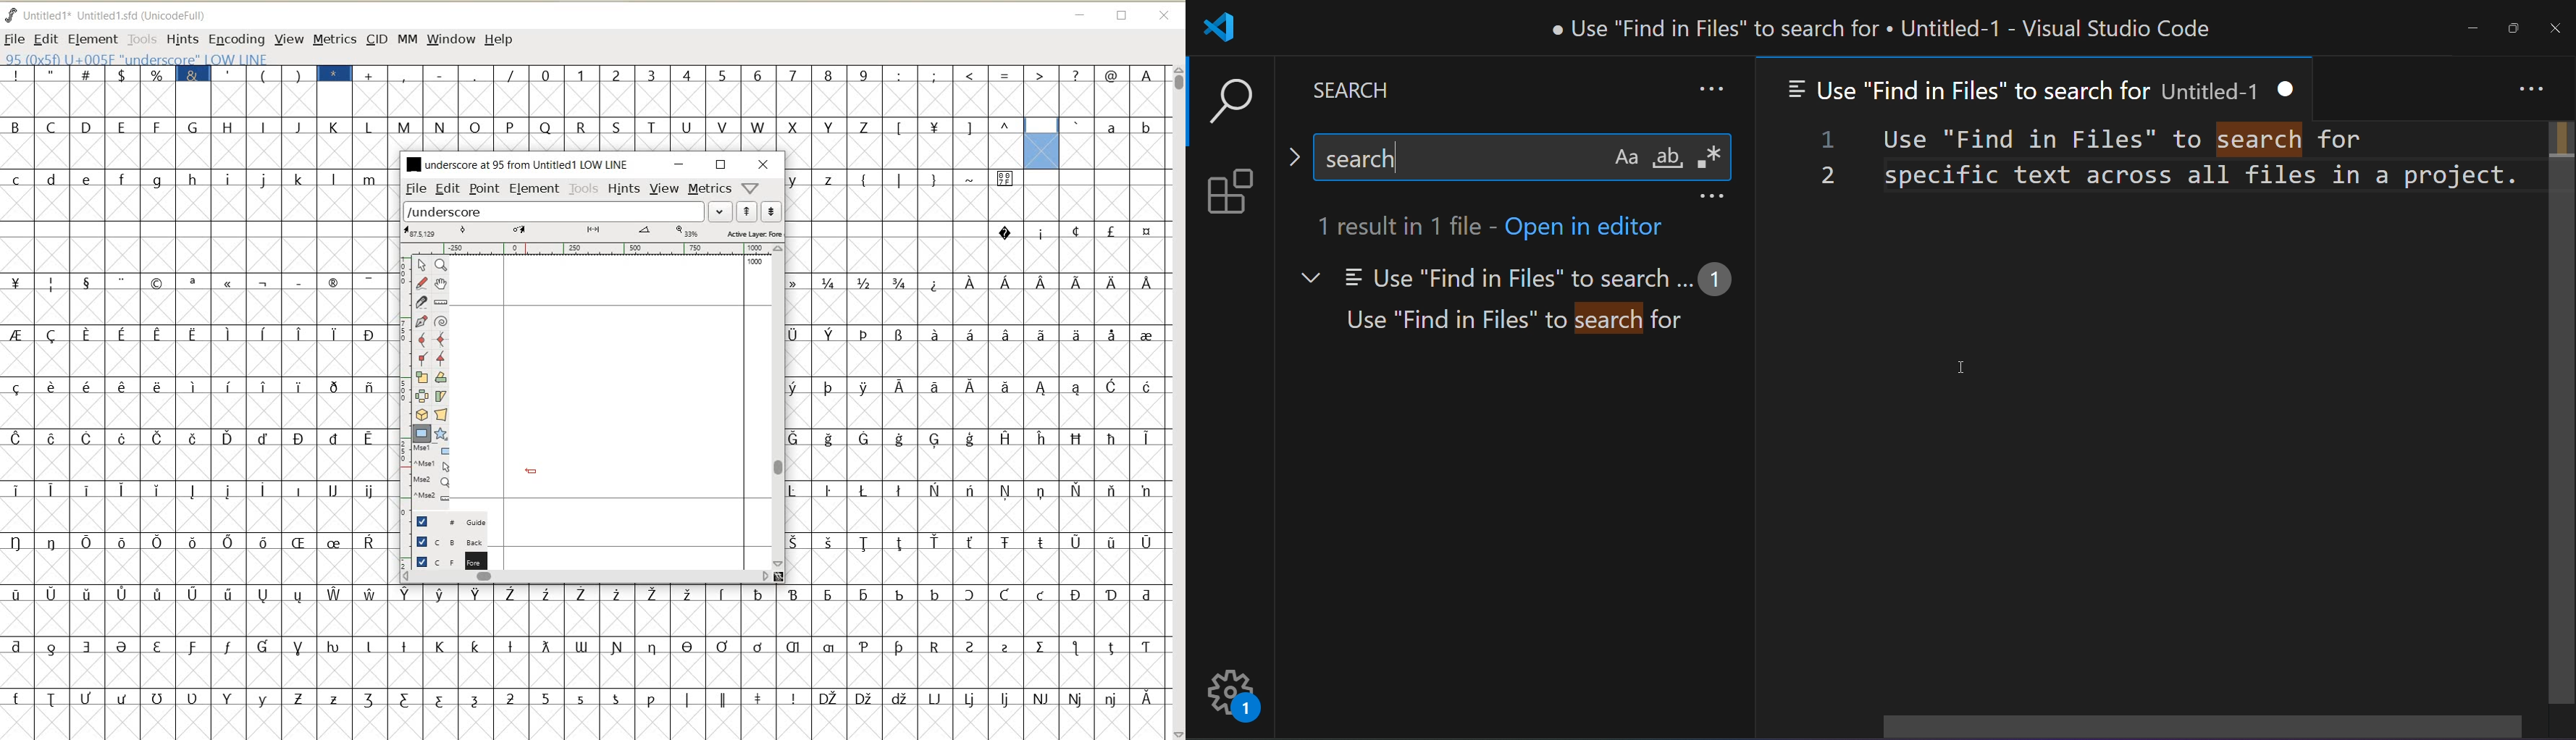  What do you see at coordinates (1711, 156) in the screenshot?
I see `regular expression` at bounding box center [1711, 156].